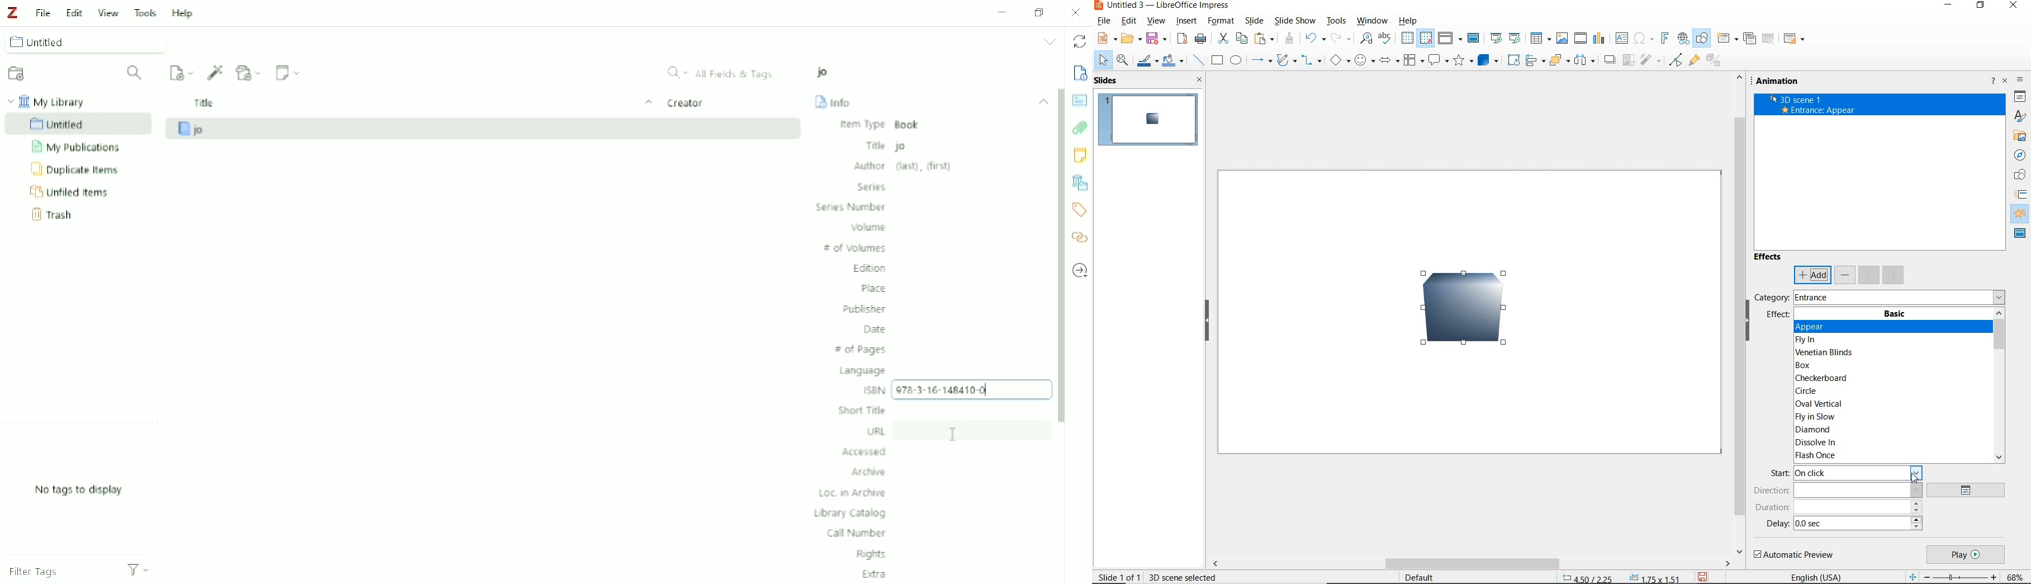  Describe the element at coordinates (2020, 156) in the screenshot. I see `NAVIGATOR` at that location.